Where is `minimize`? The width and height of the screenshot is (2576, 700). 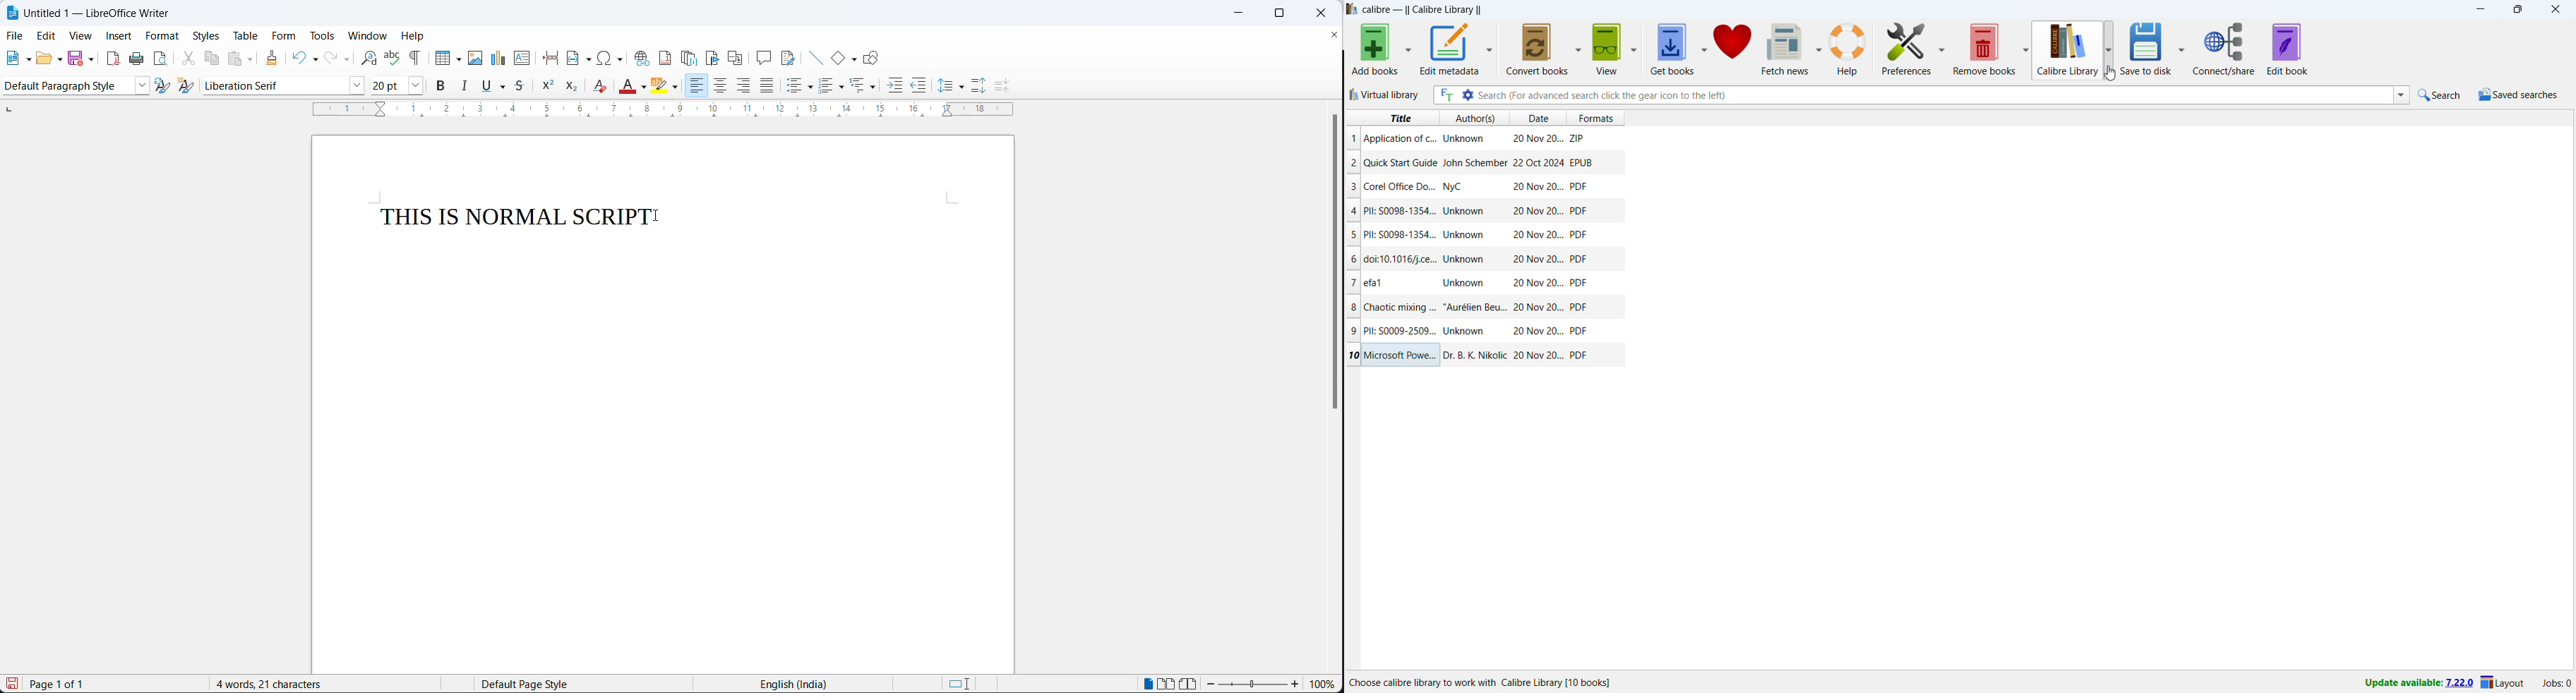
minimize is located at coordinates (2480, 10).